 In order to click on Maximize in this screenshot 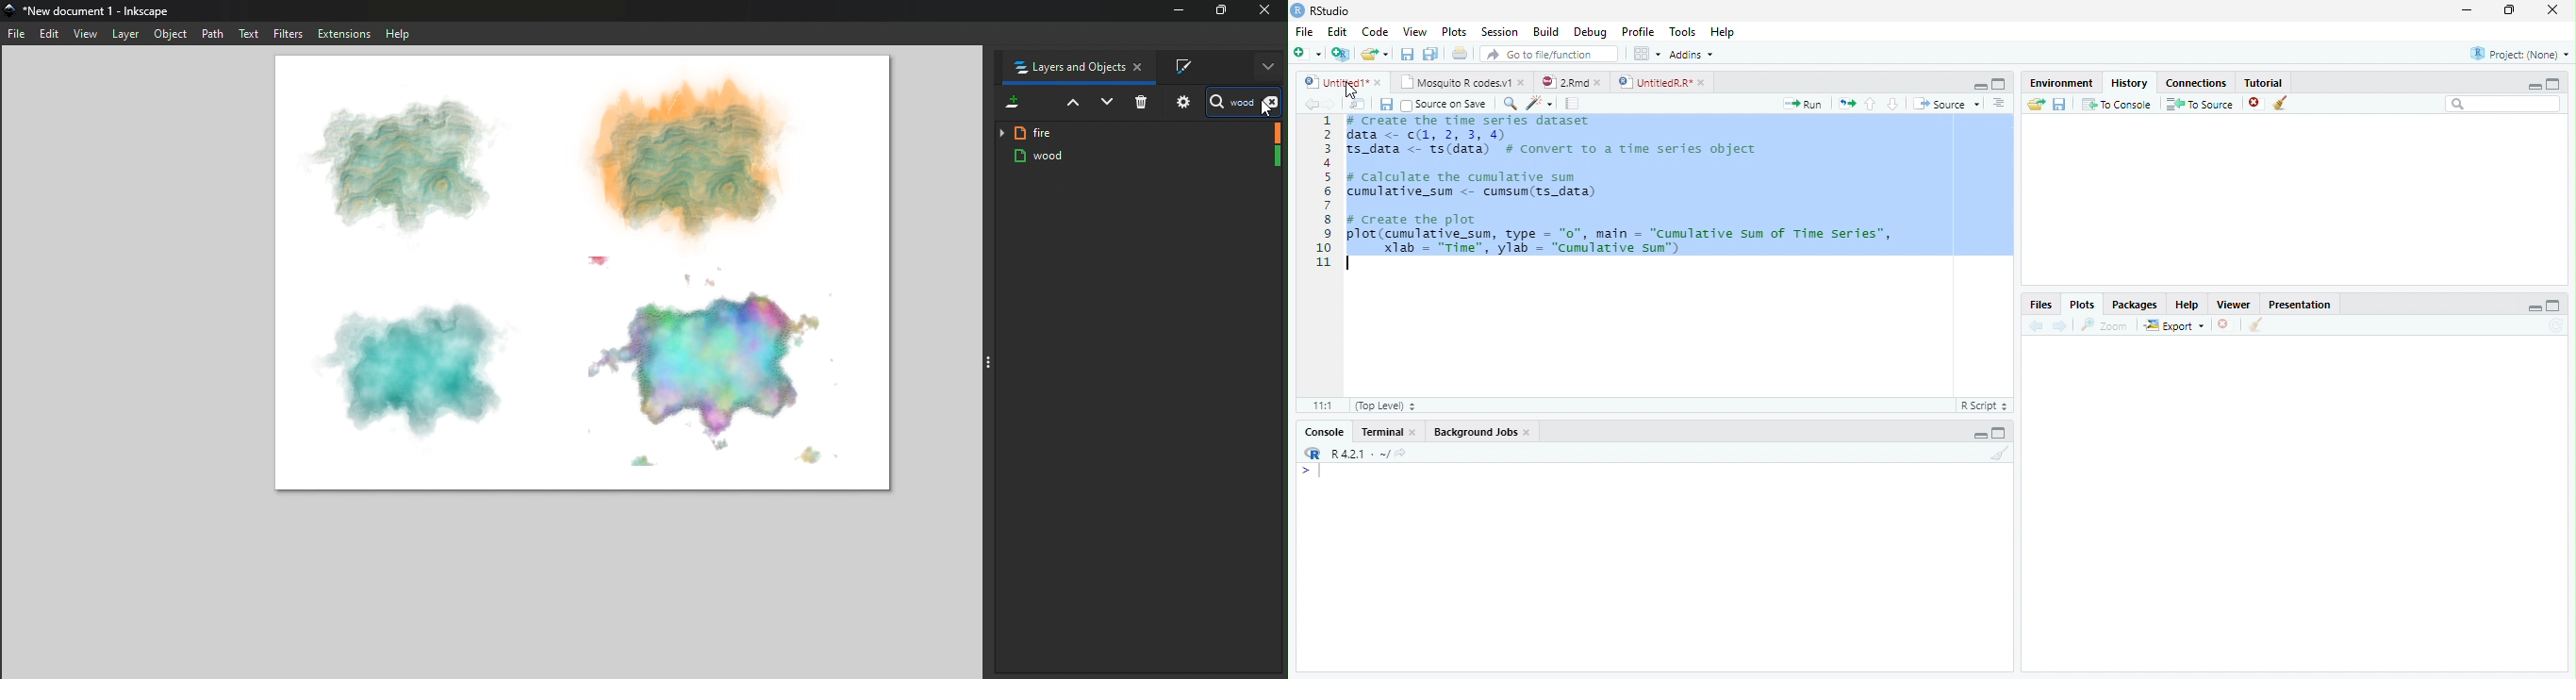, I will do `click(2552, 306)`.